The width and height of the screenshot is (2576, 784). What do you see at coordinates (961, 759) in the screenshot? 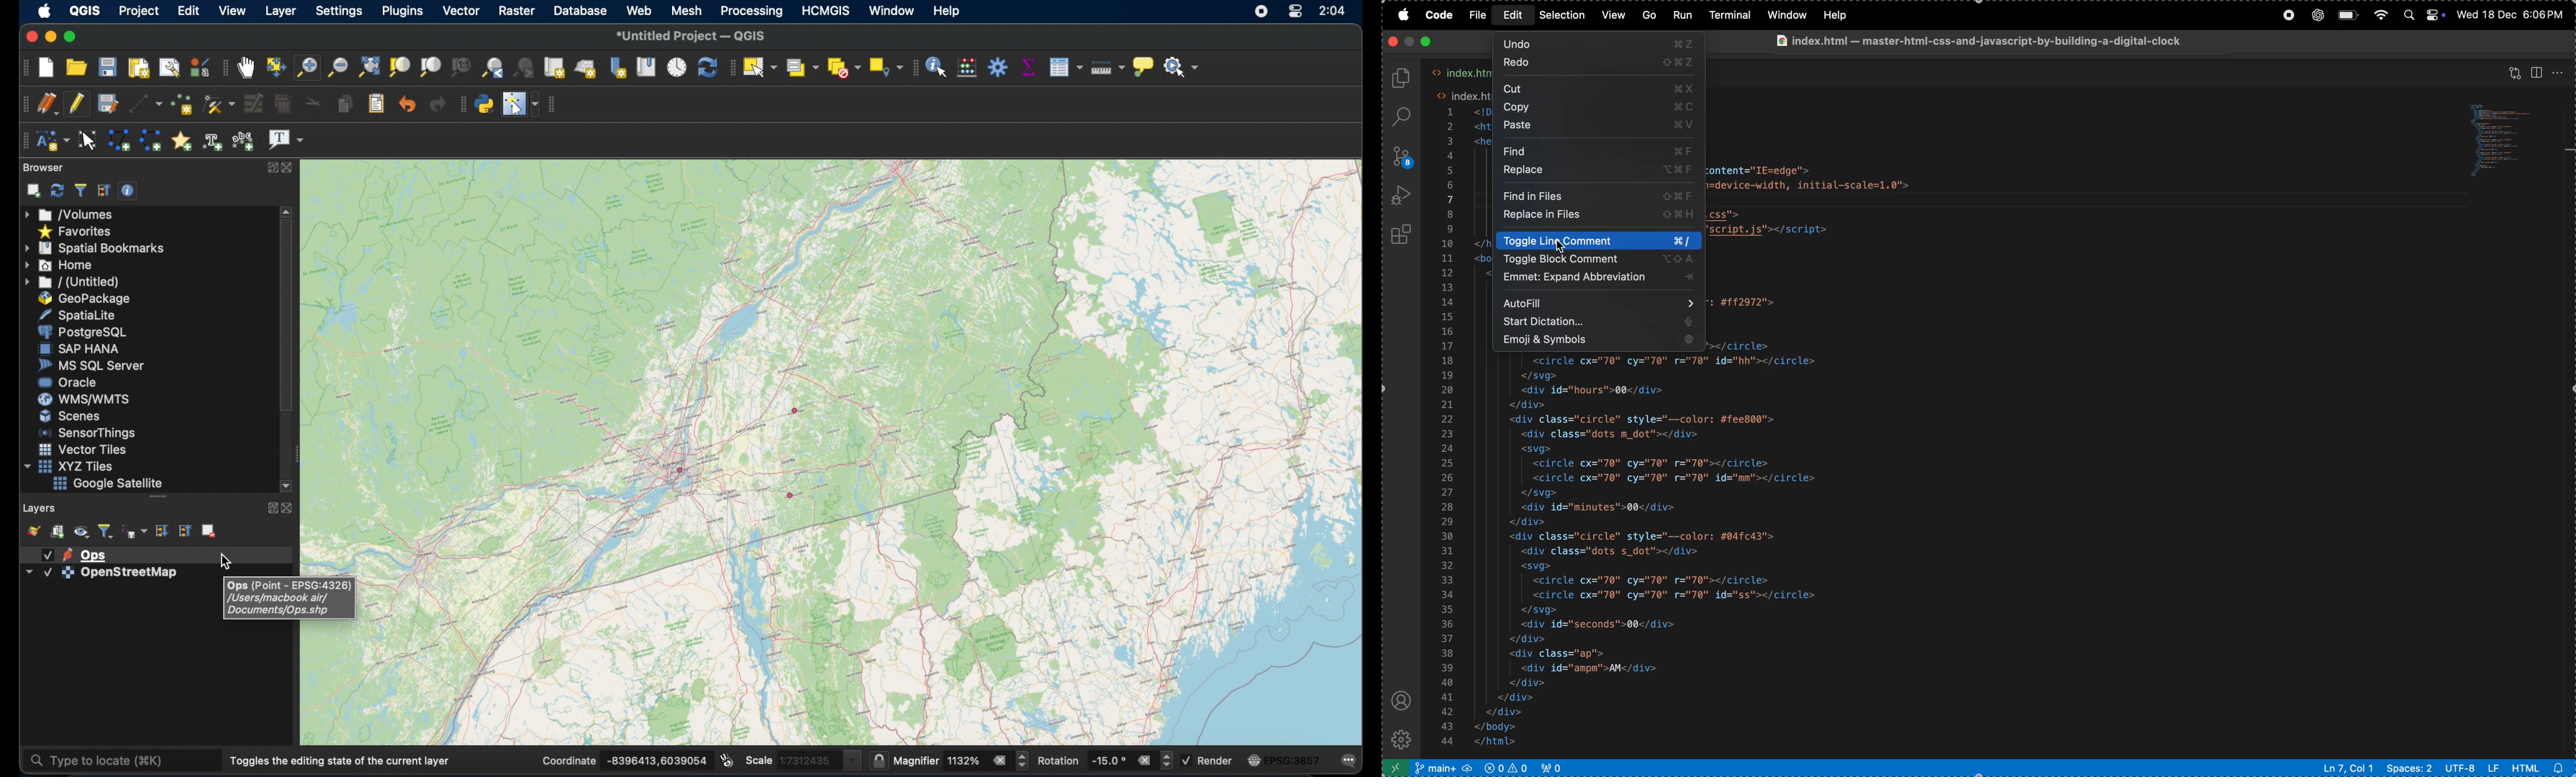
I see `magnifier` at bounding box center [961, 759].